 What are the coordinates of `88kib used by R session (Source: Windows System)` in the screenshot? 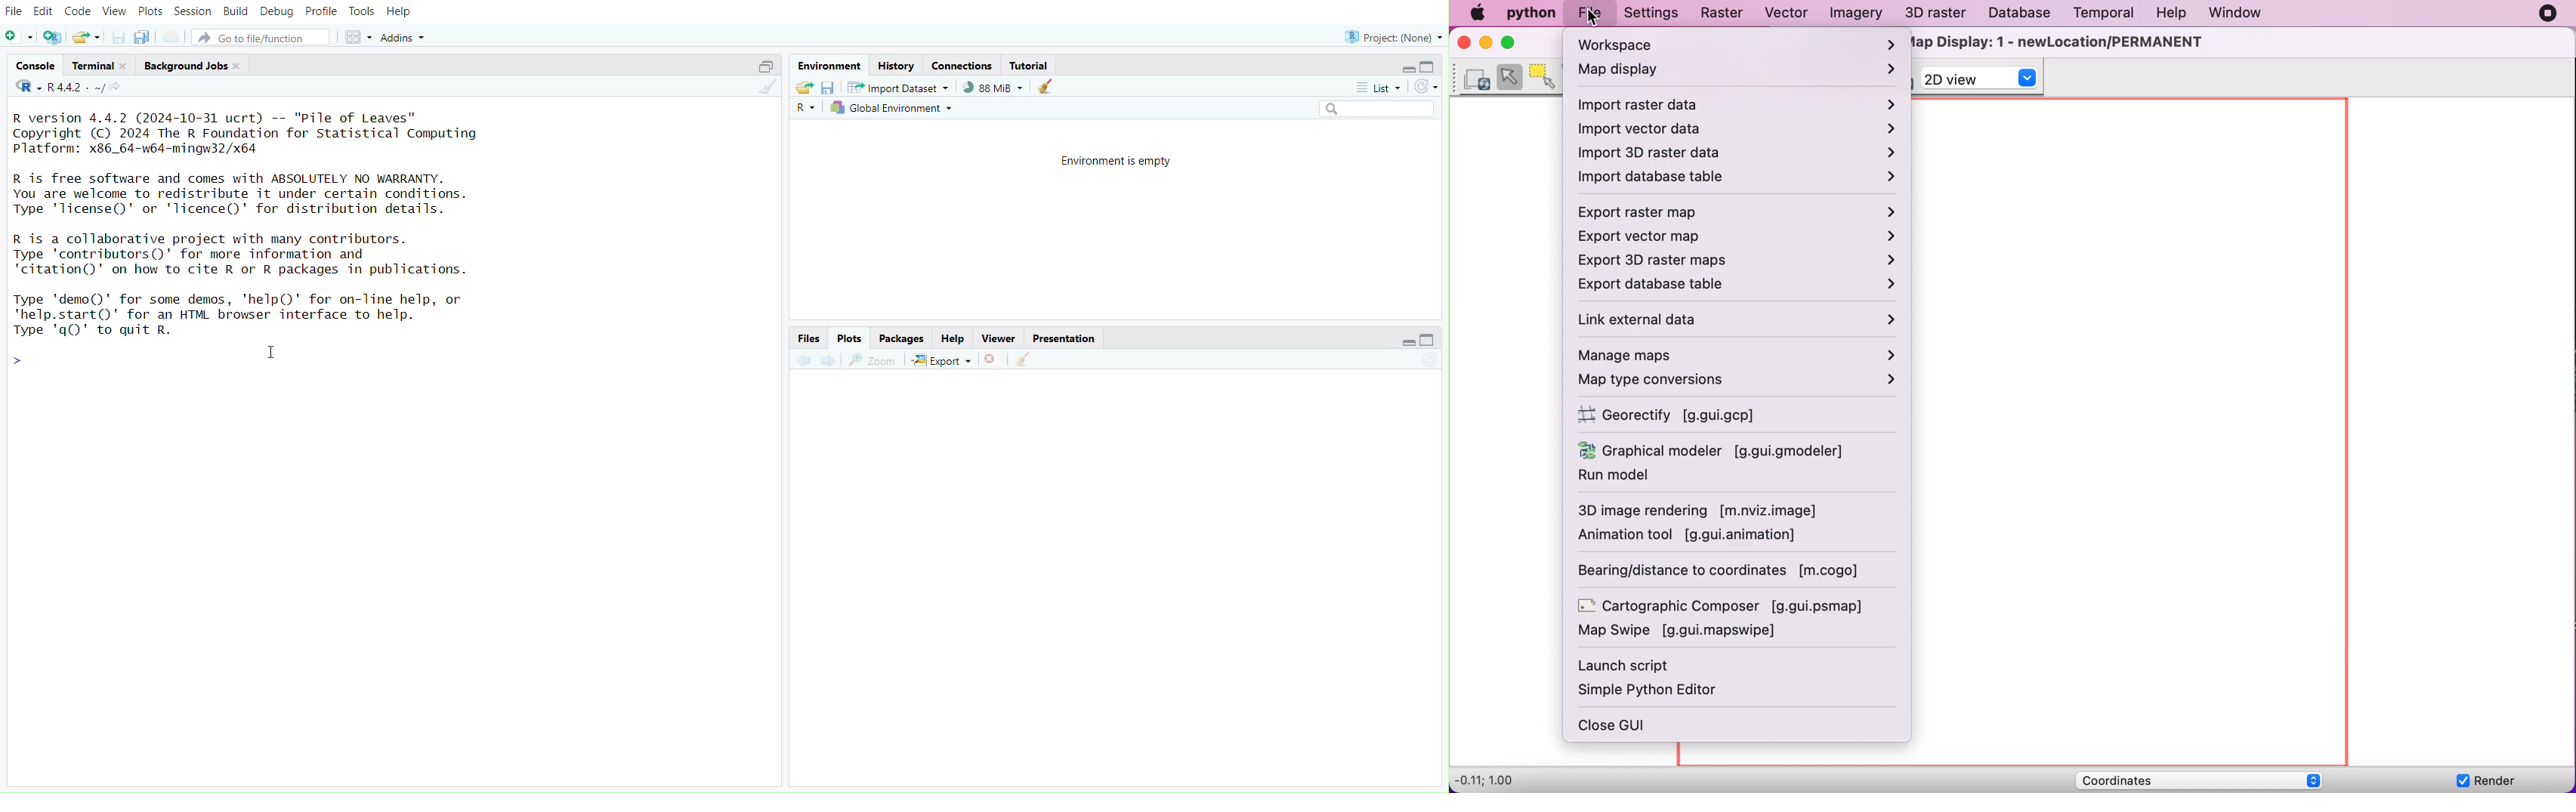 It's located at (990, 88).